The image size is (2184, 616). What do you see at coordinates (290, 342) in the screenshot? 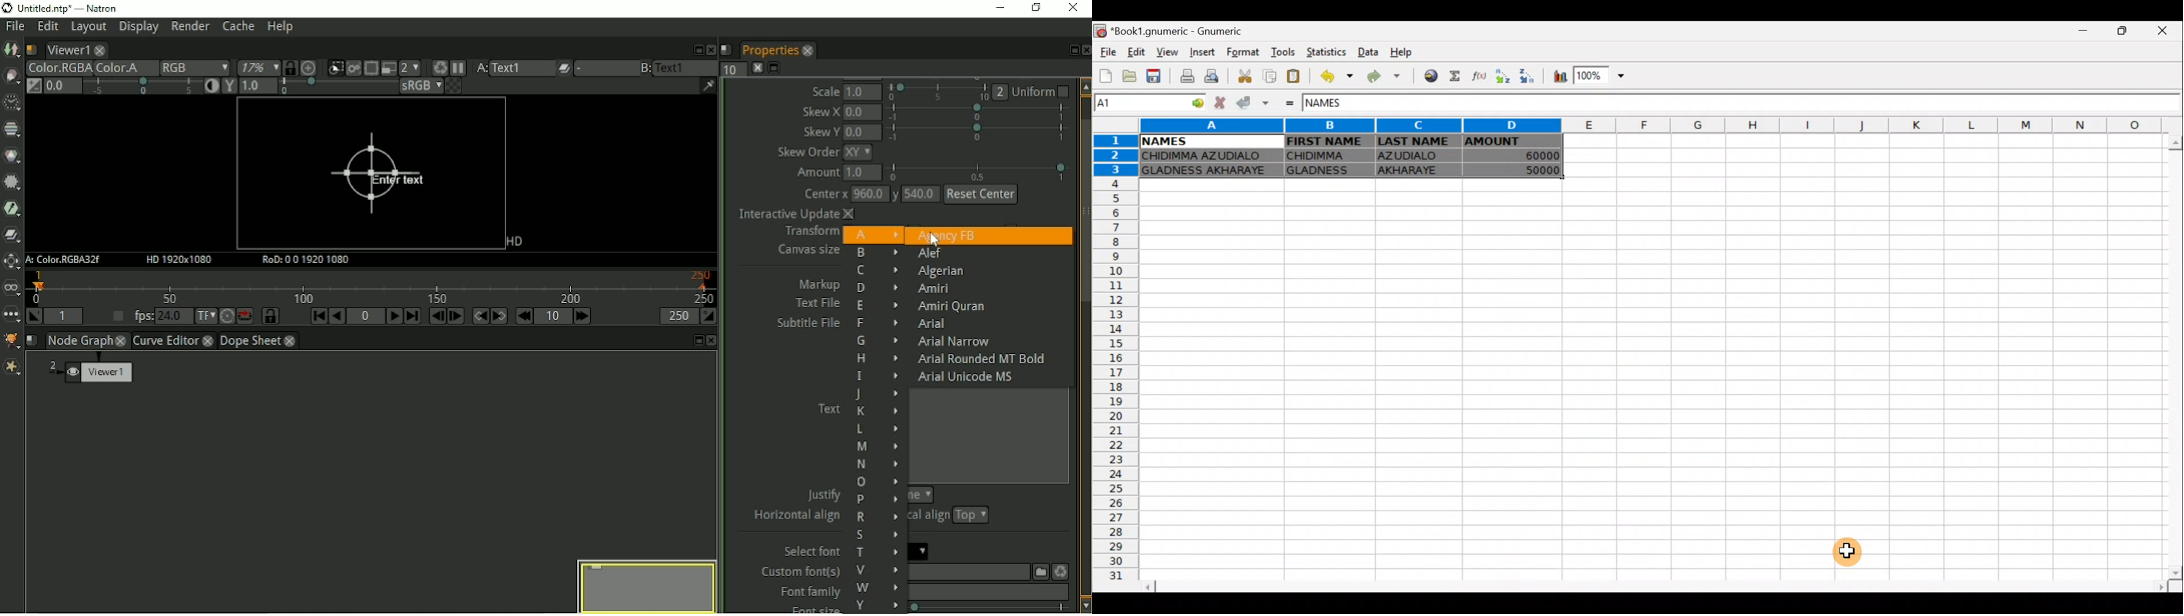
I see `close` at bounding box center [290, 342].